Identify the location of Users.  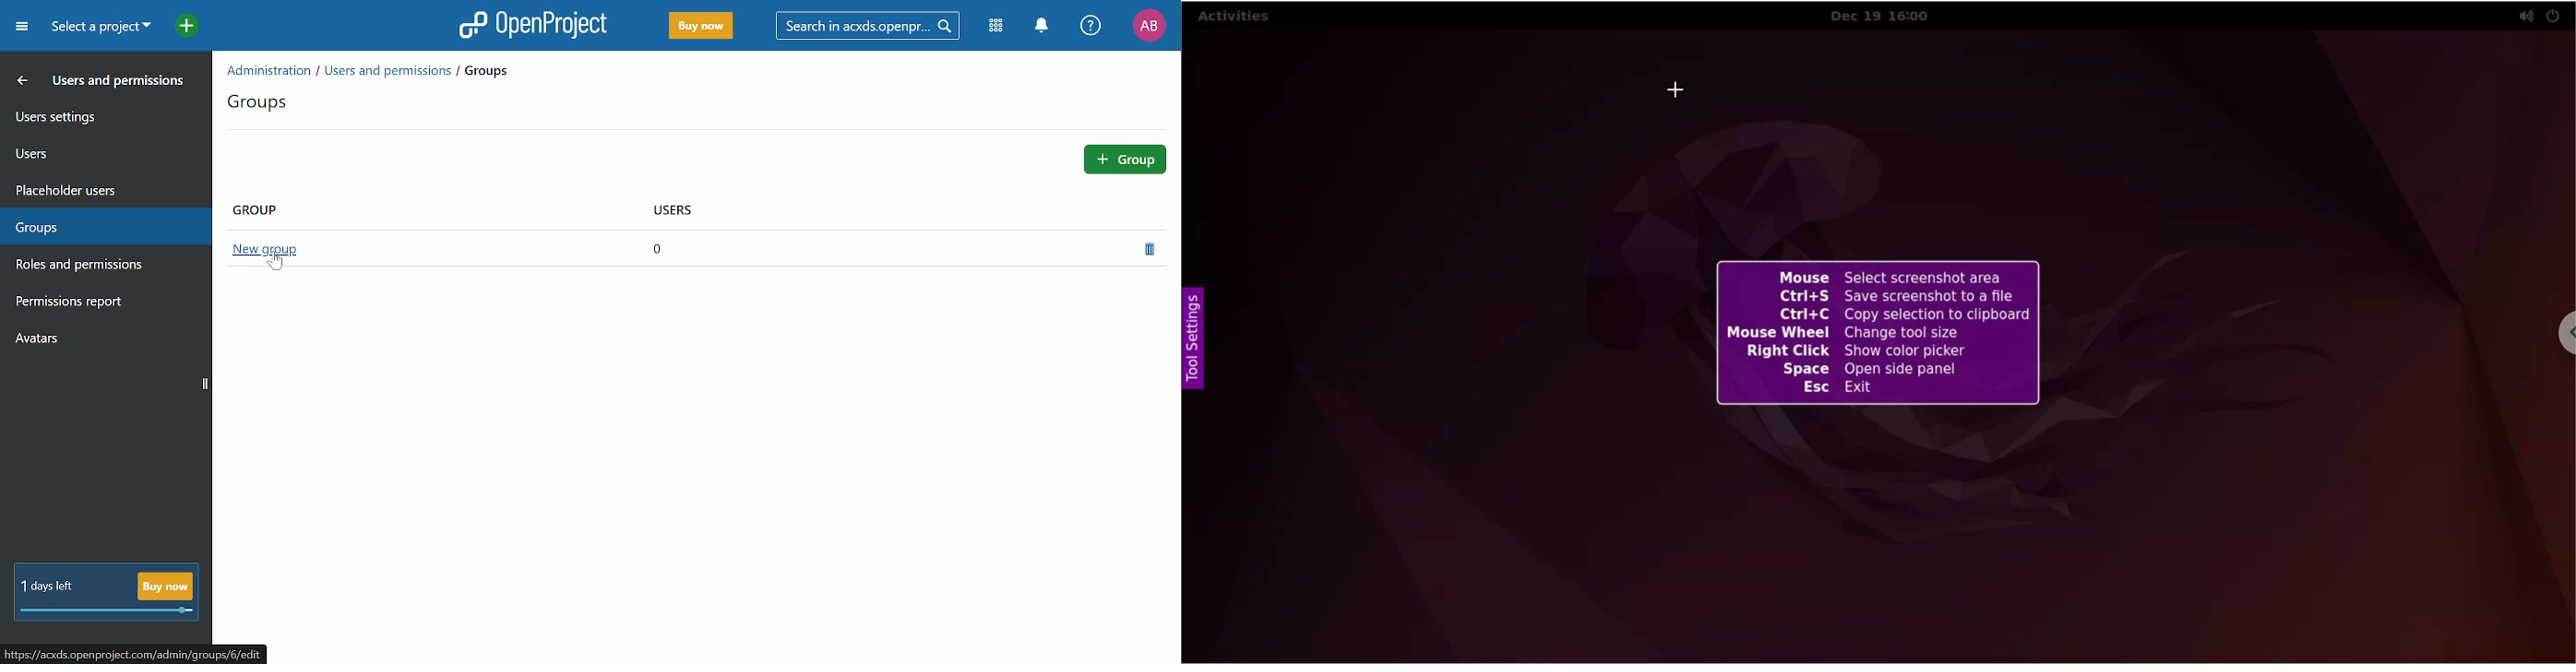
(103, 150).